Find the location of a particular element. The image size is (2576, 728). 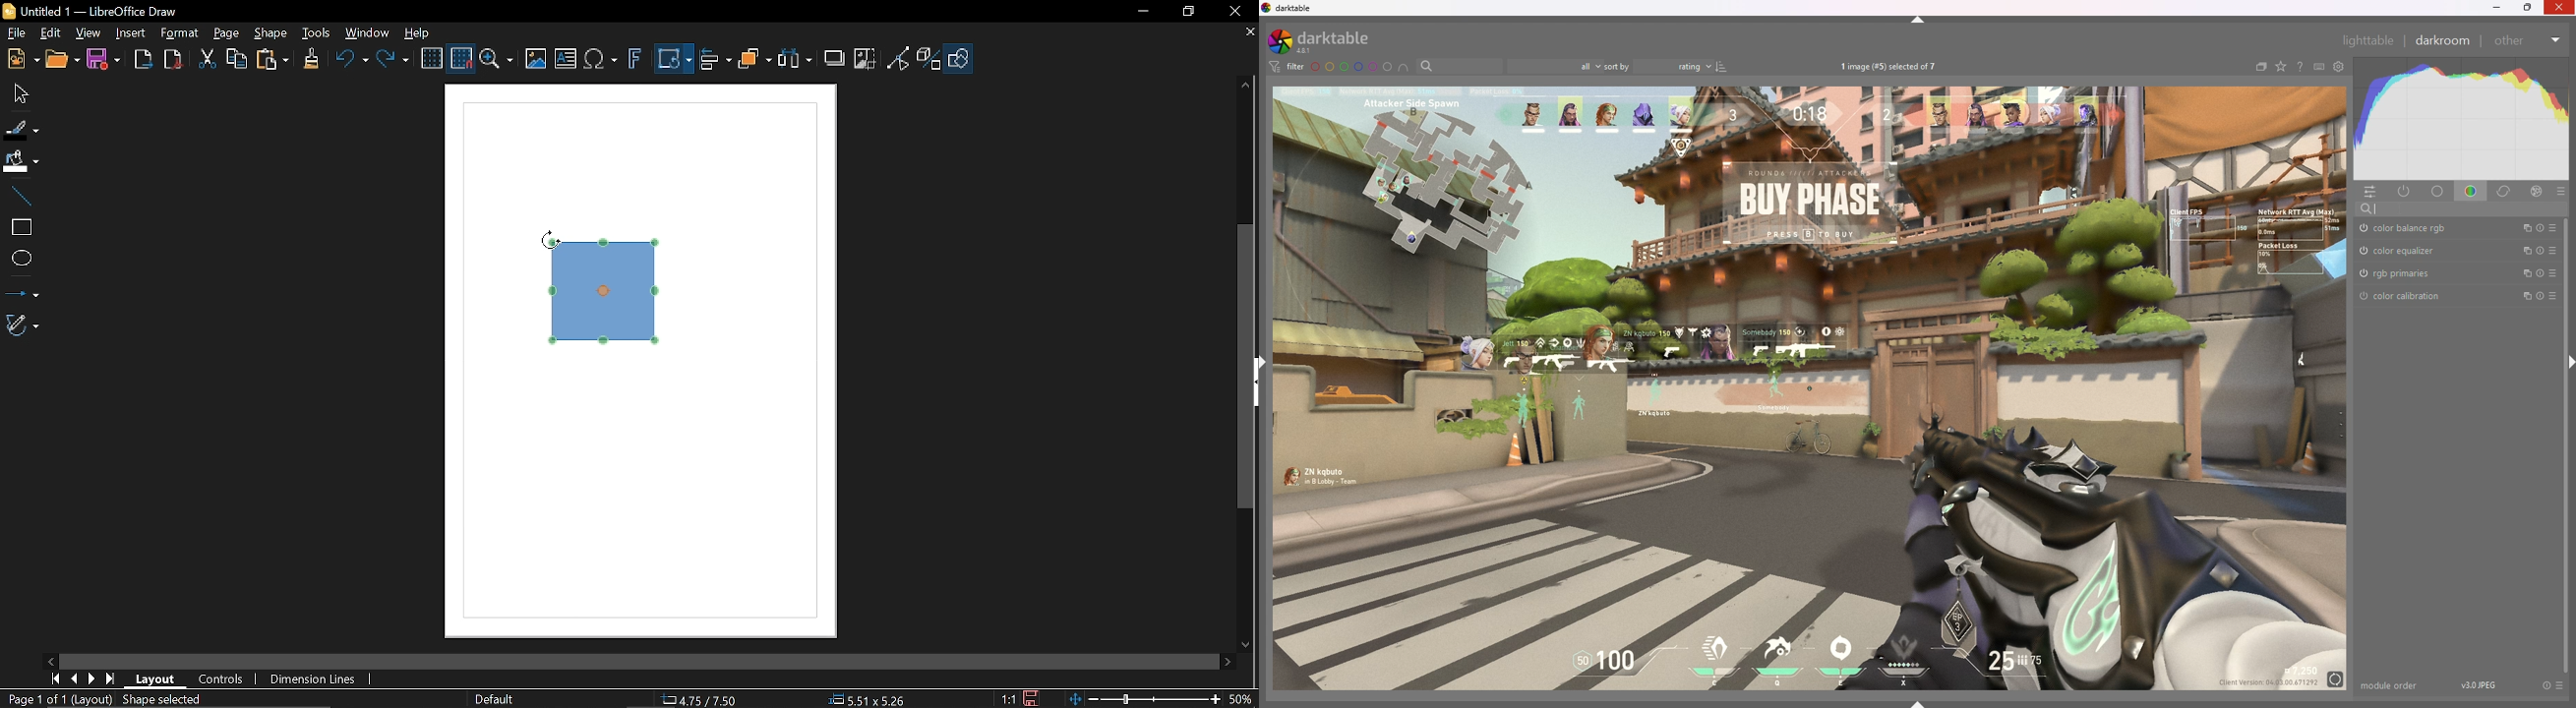

Open is located at coordinates (63, 59).